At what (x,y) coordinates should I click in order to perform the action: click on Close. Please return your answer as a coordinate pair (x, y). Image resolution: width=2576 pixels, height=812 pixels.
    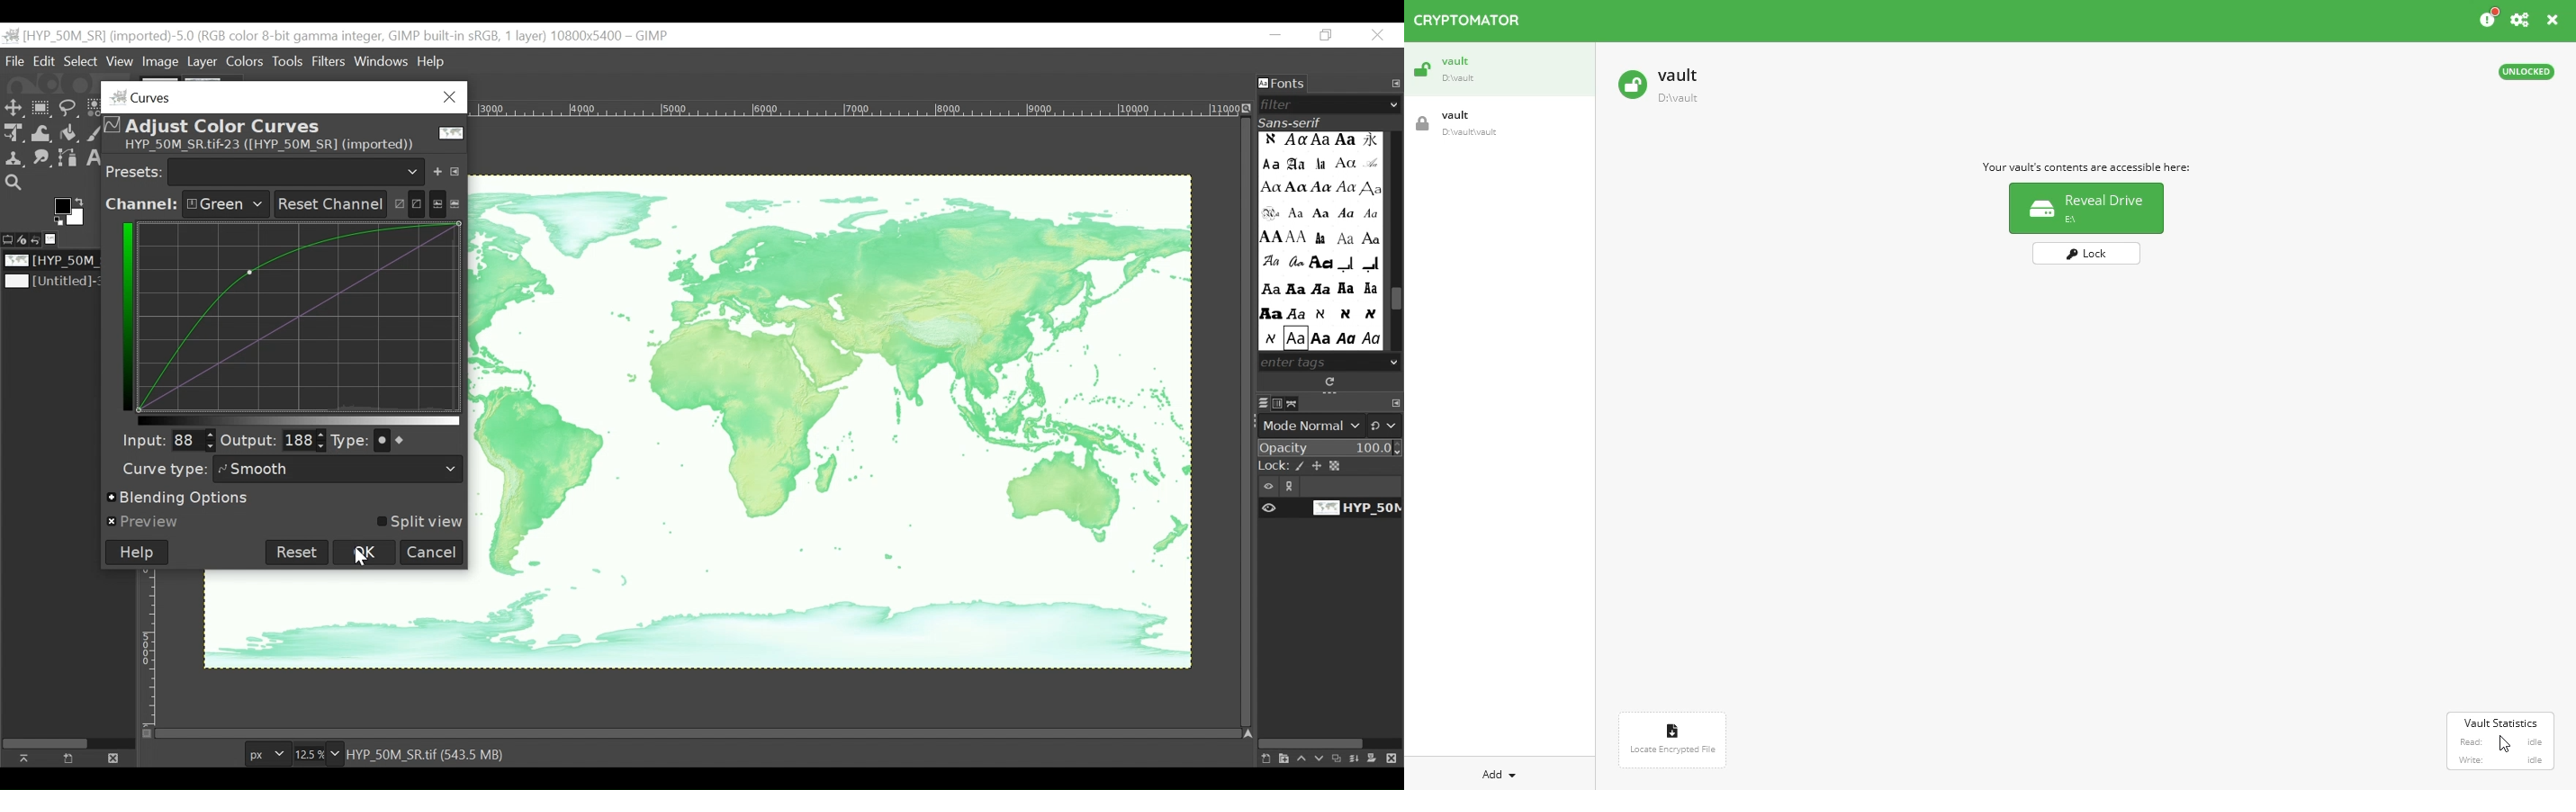
    Looking at the image, I should click on (111, 757).